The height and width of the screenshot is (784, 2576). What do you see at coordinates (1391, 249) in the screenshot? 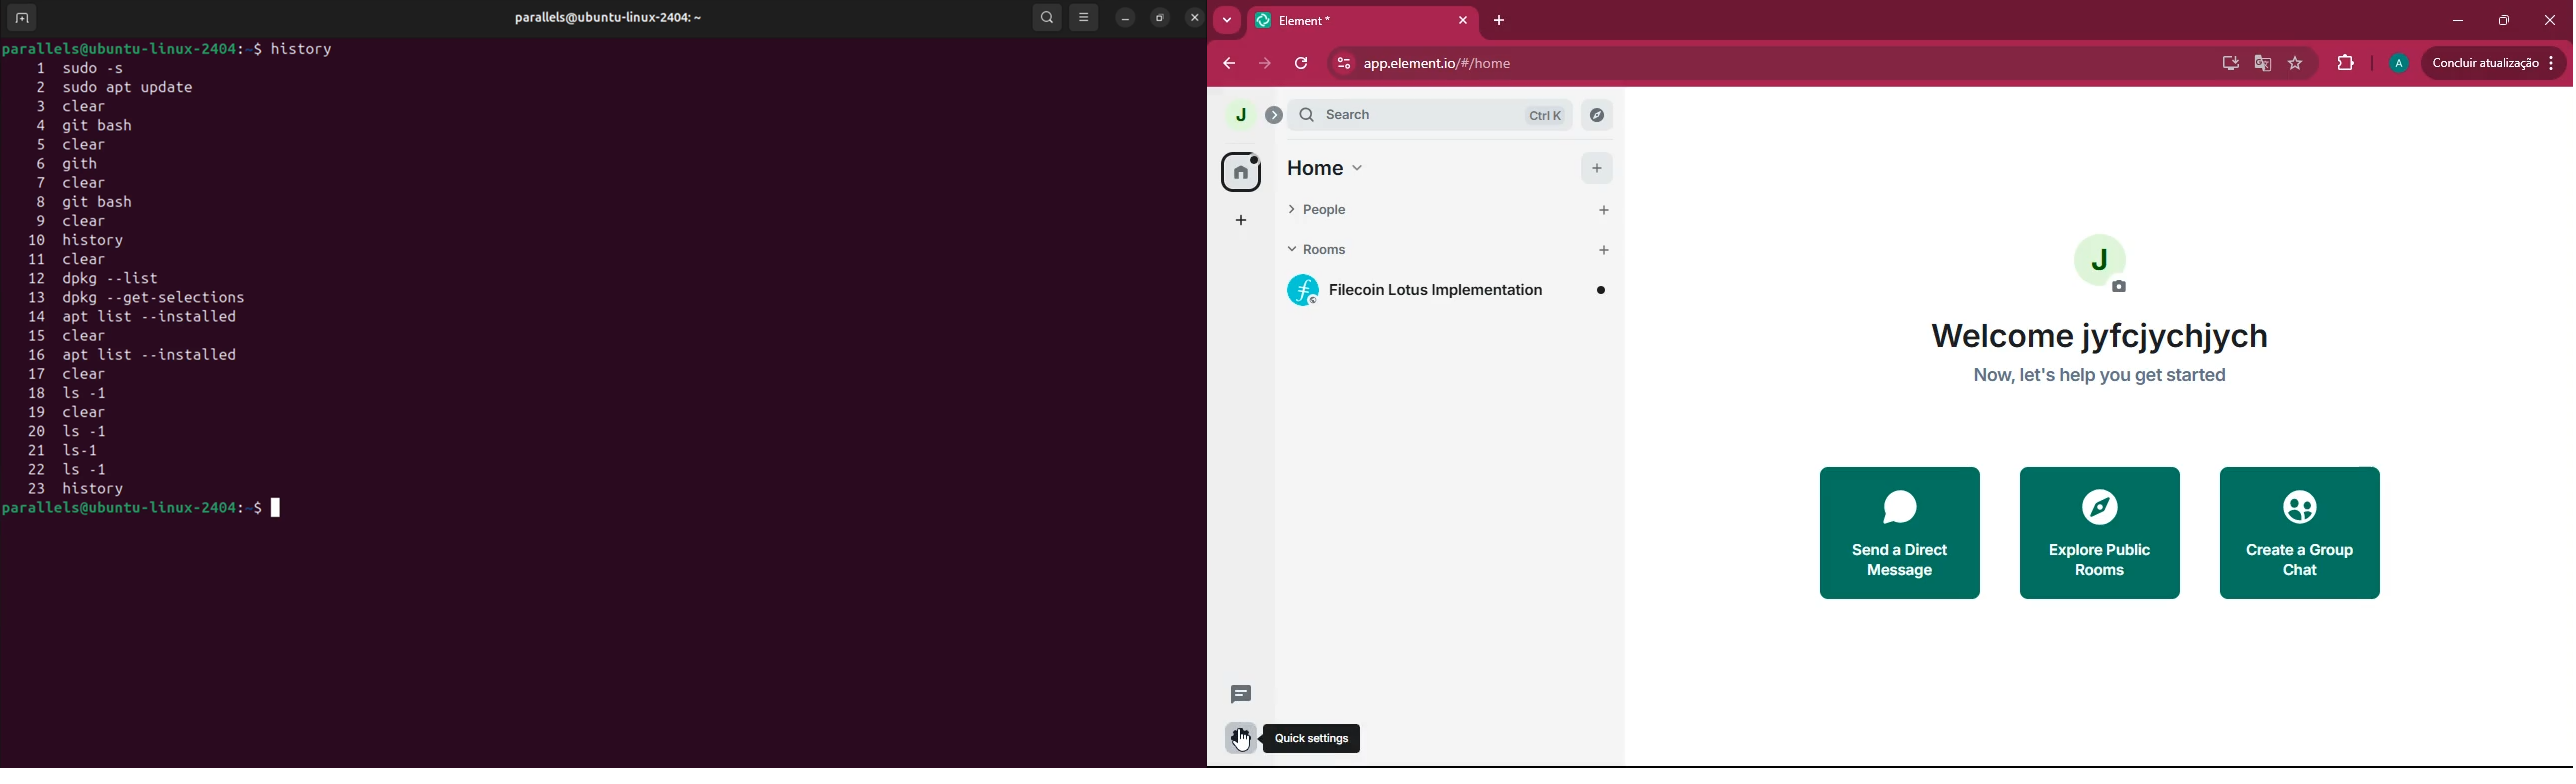
I see `rooms` at bounding box center [1391, 249].